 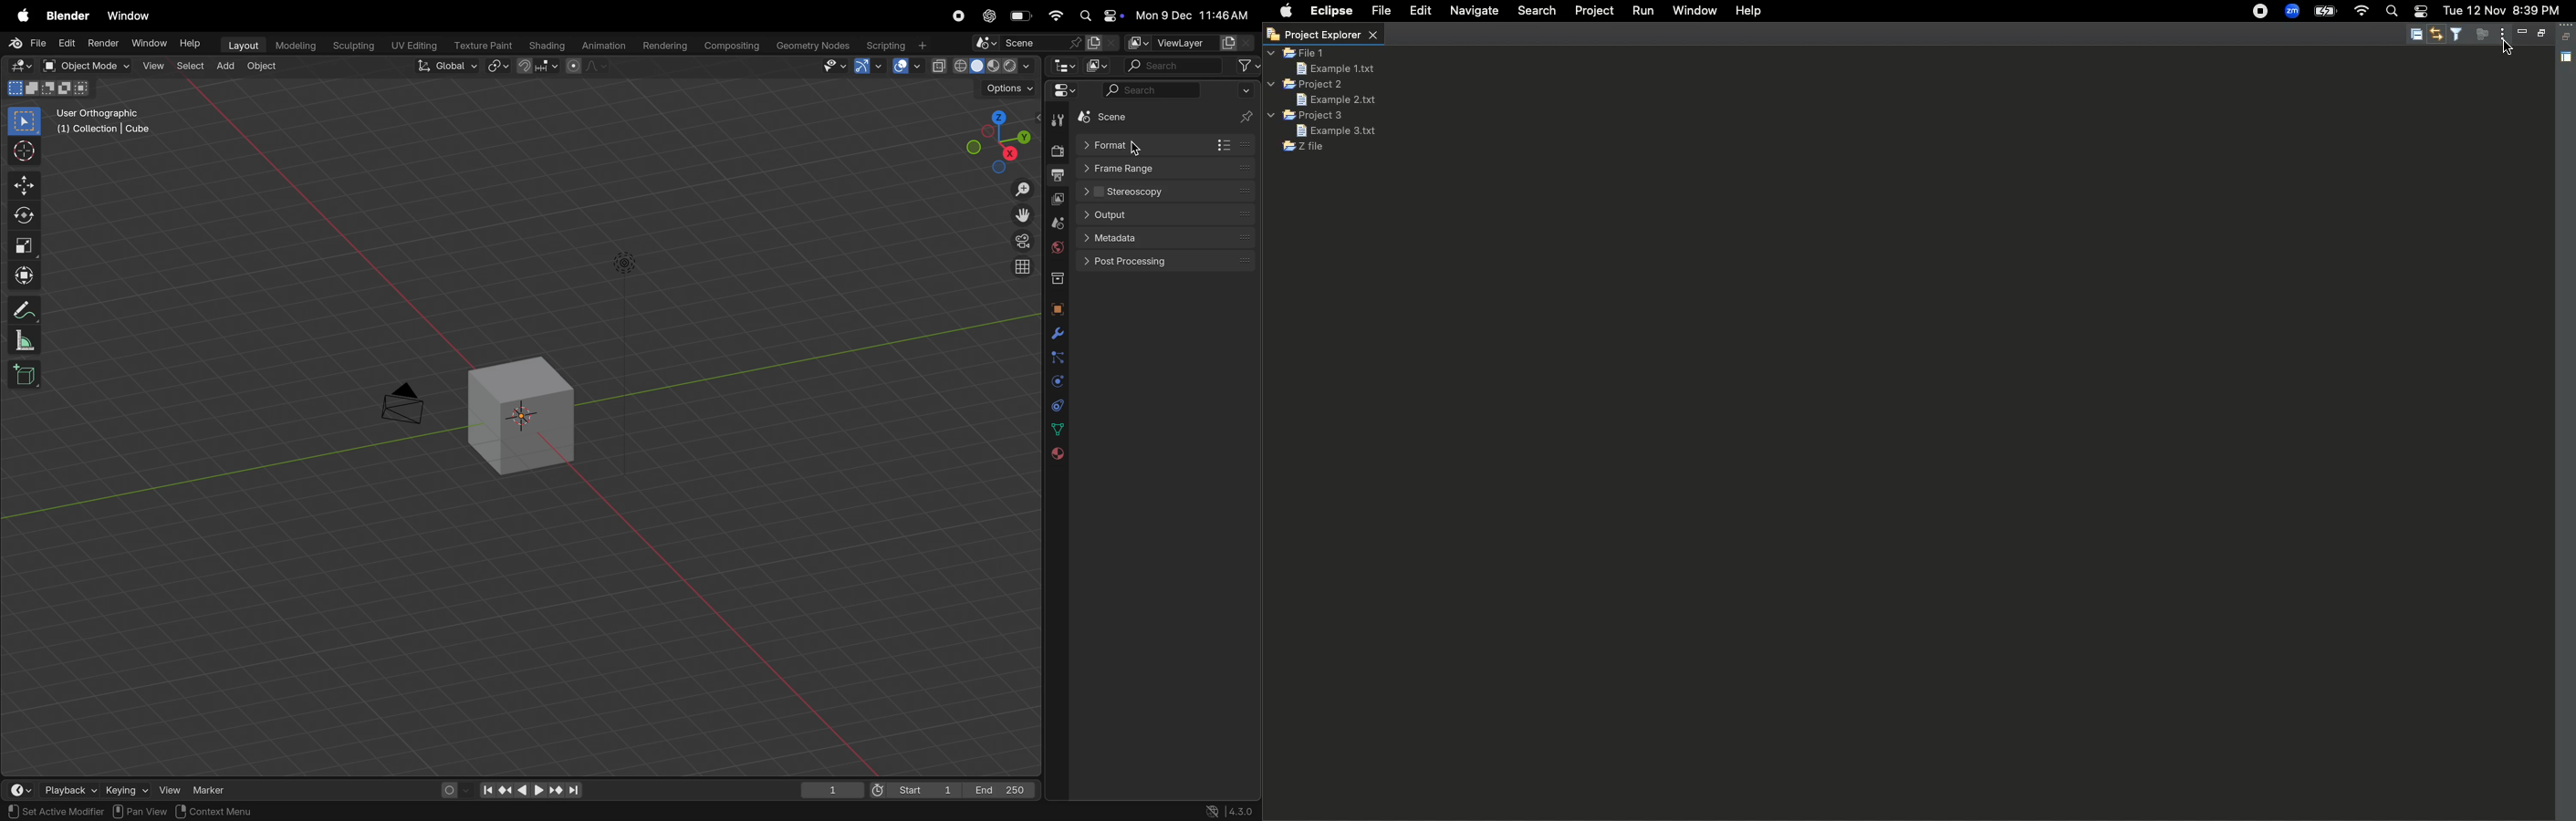 What do you see at coordinates (1054, 15) in the screenshot?
I see `wifi` at bounding box center [1054, 15].